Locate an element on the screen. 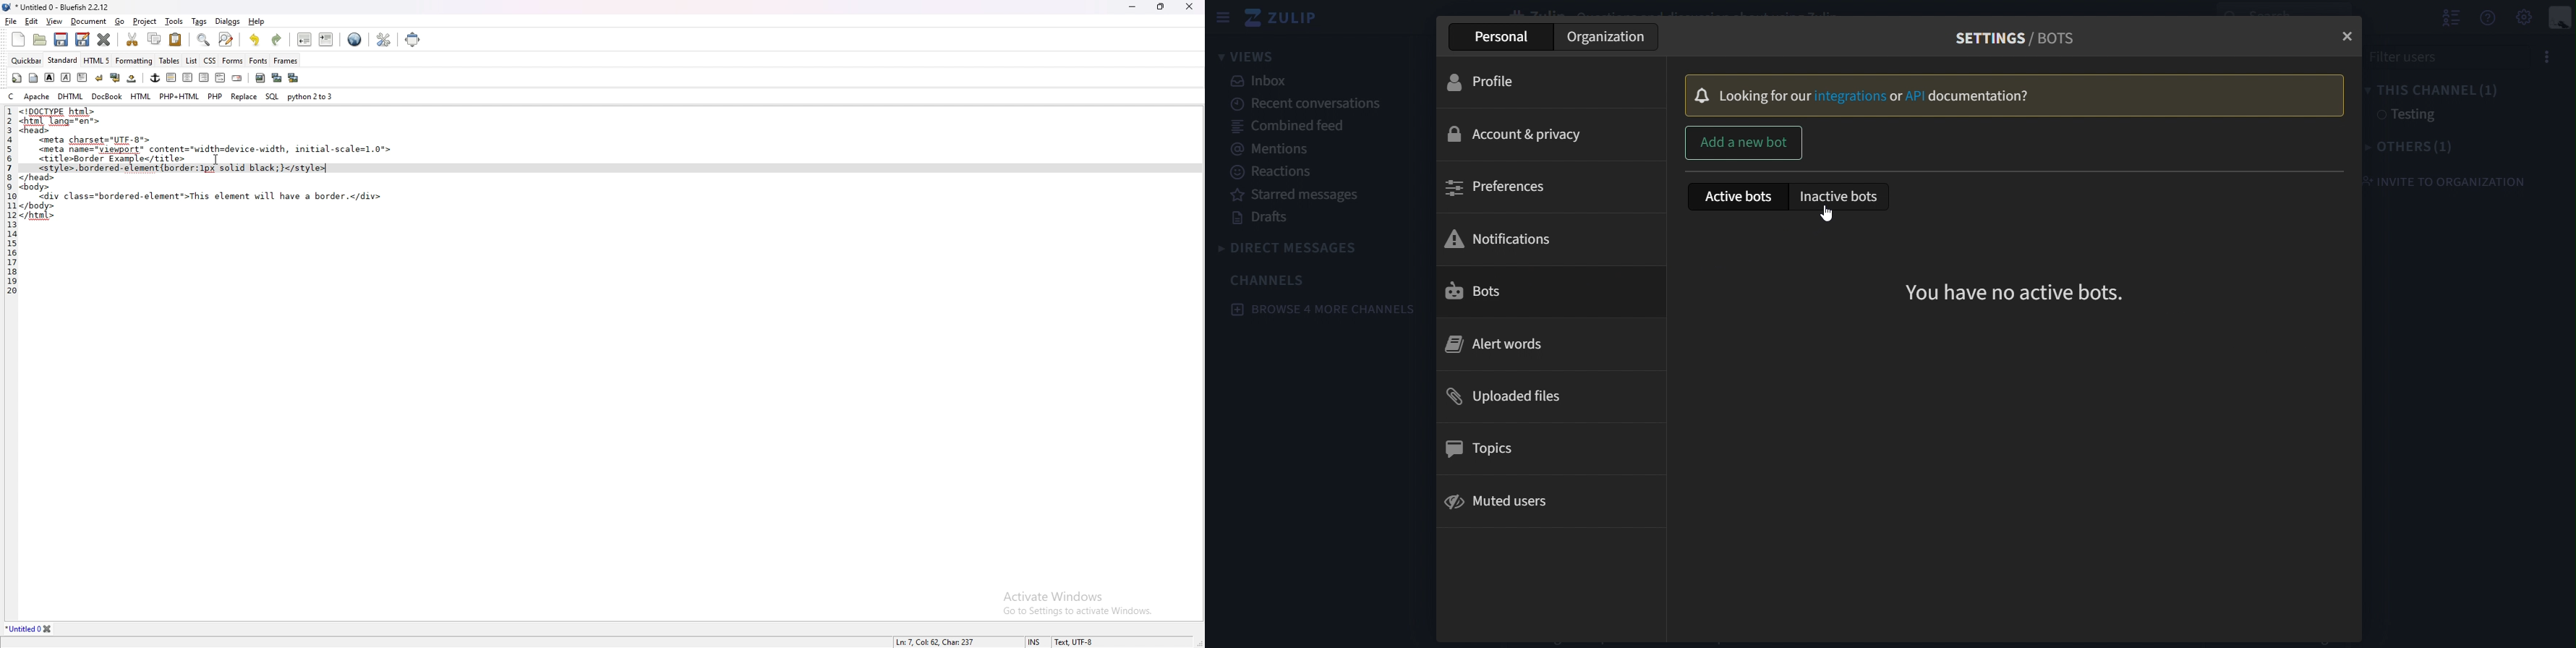  inactive bots is located at coordinates (1840, 197).